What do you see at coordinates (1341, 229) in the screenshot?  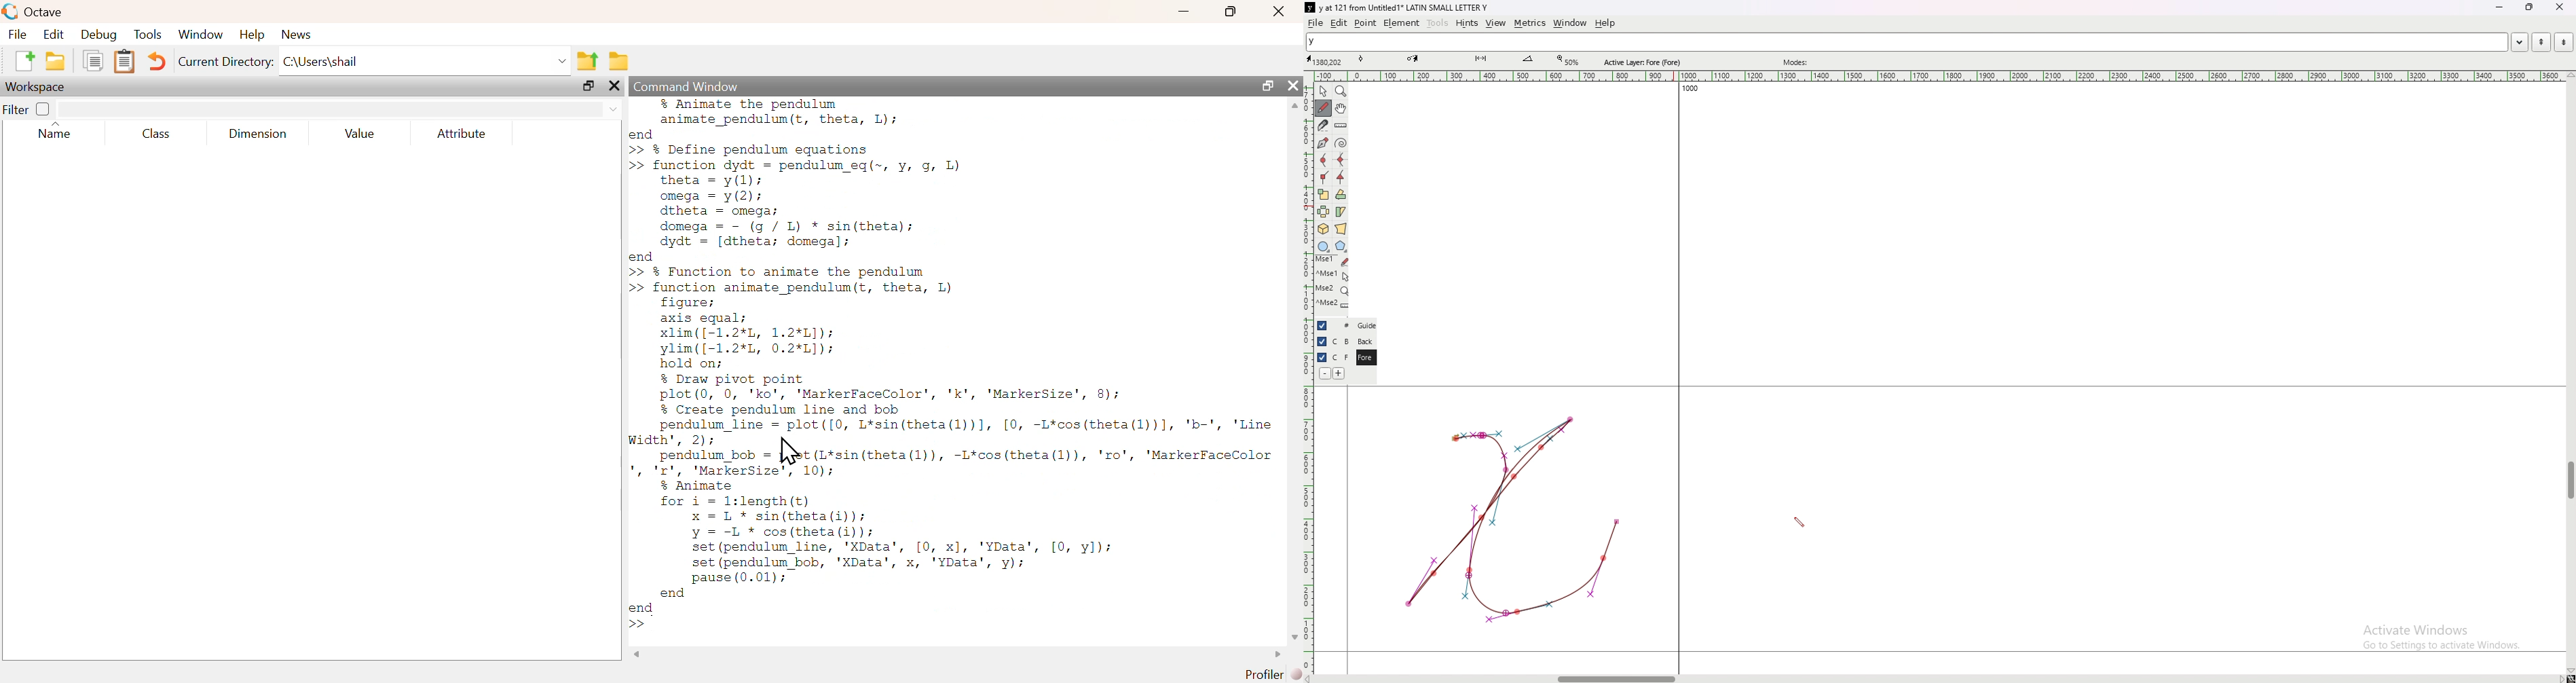 I see `perform a perspective transformation` at bounding box center [1341, 229].